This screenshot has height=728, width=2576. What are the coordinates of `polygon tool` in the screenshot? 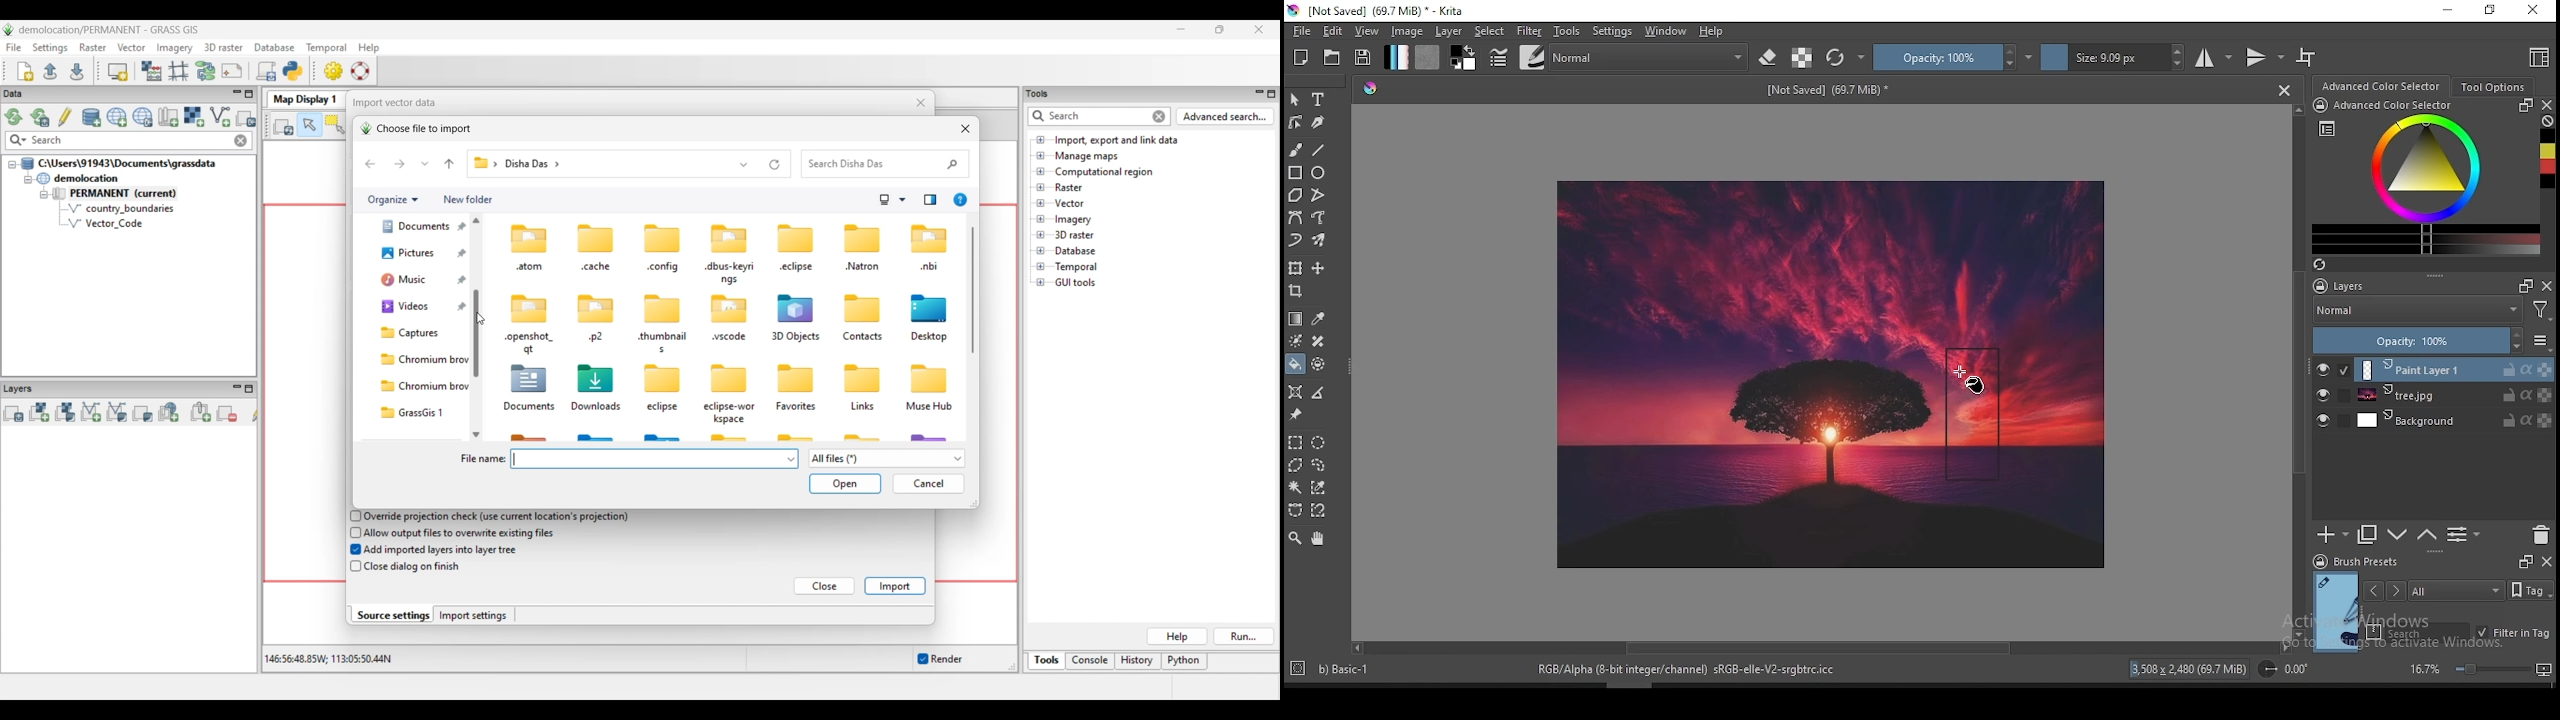 It's located at (1294, 195).